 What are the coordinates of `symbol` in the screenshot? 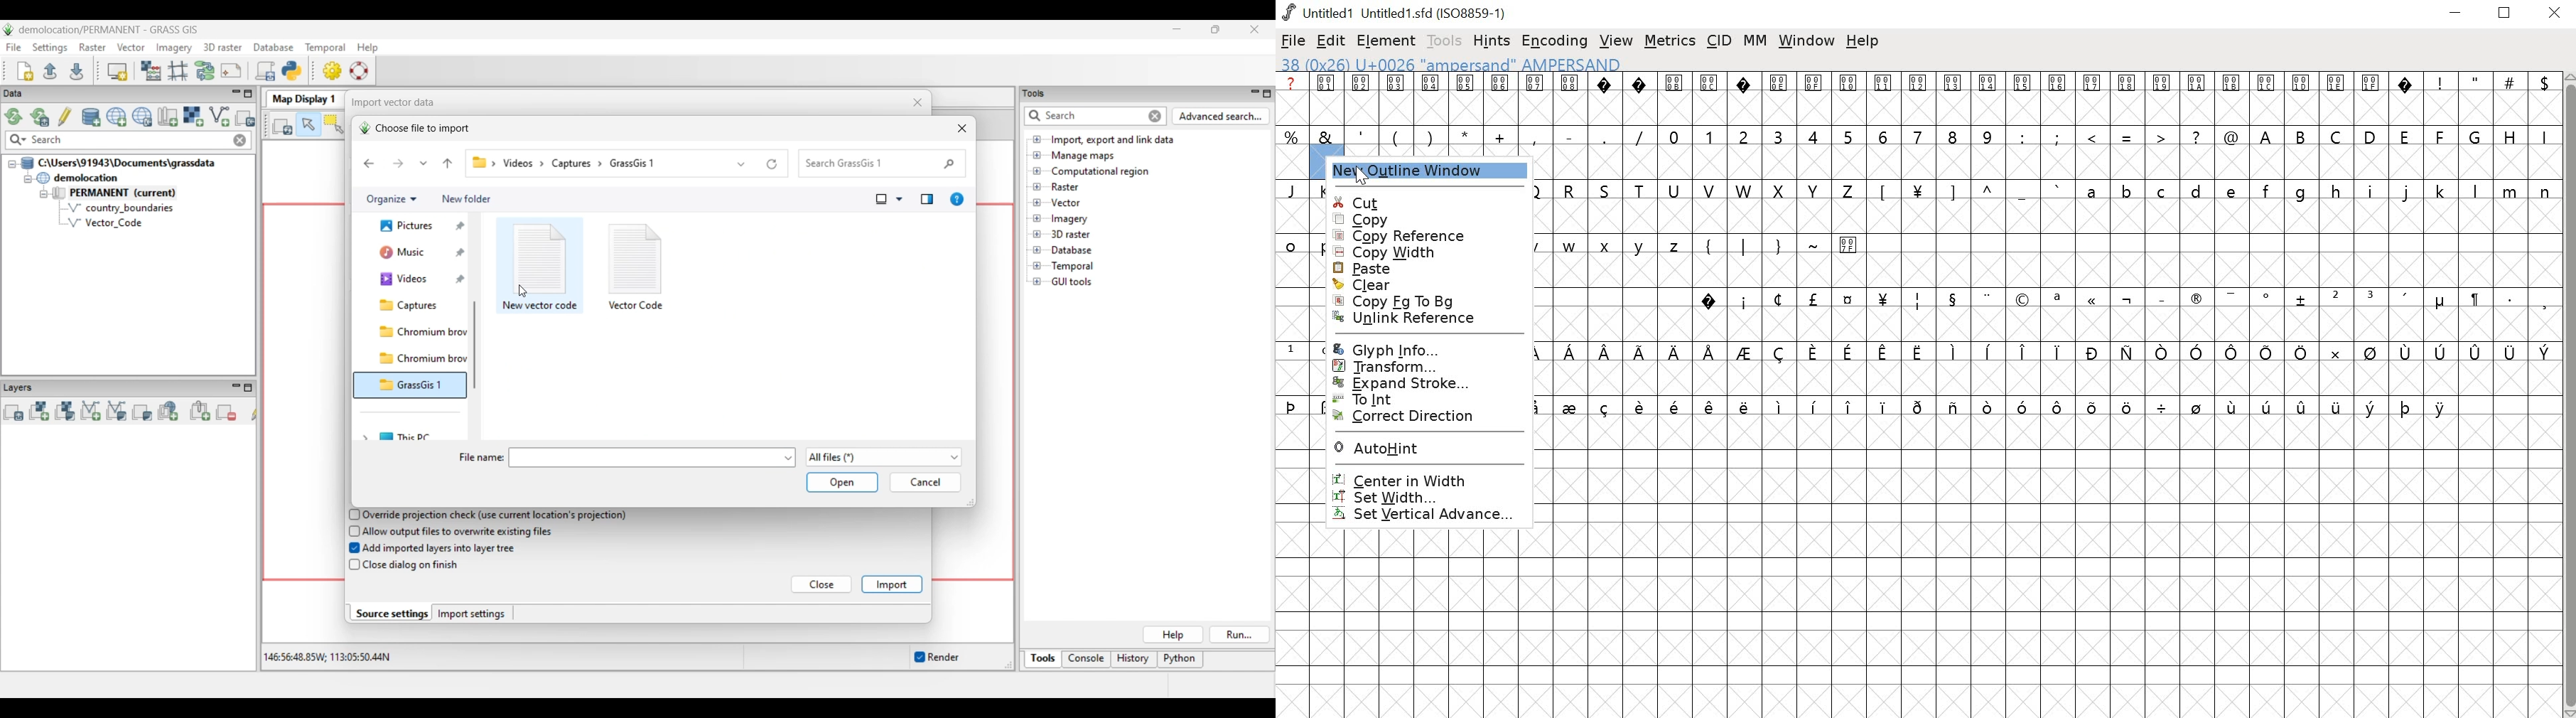 It's located at (2544, 351).